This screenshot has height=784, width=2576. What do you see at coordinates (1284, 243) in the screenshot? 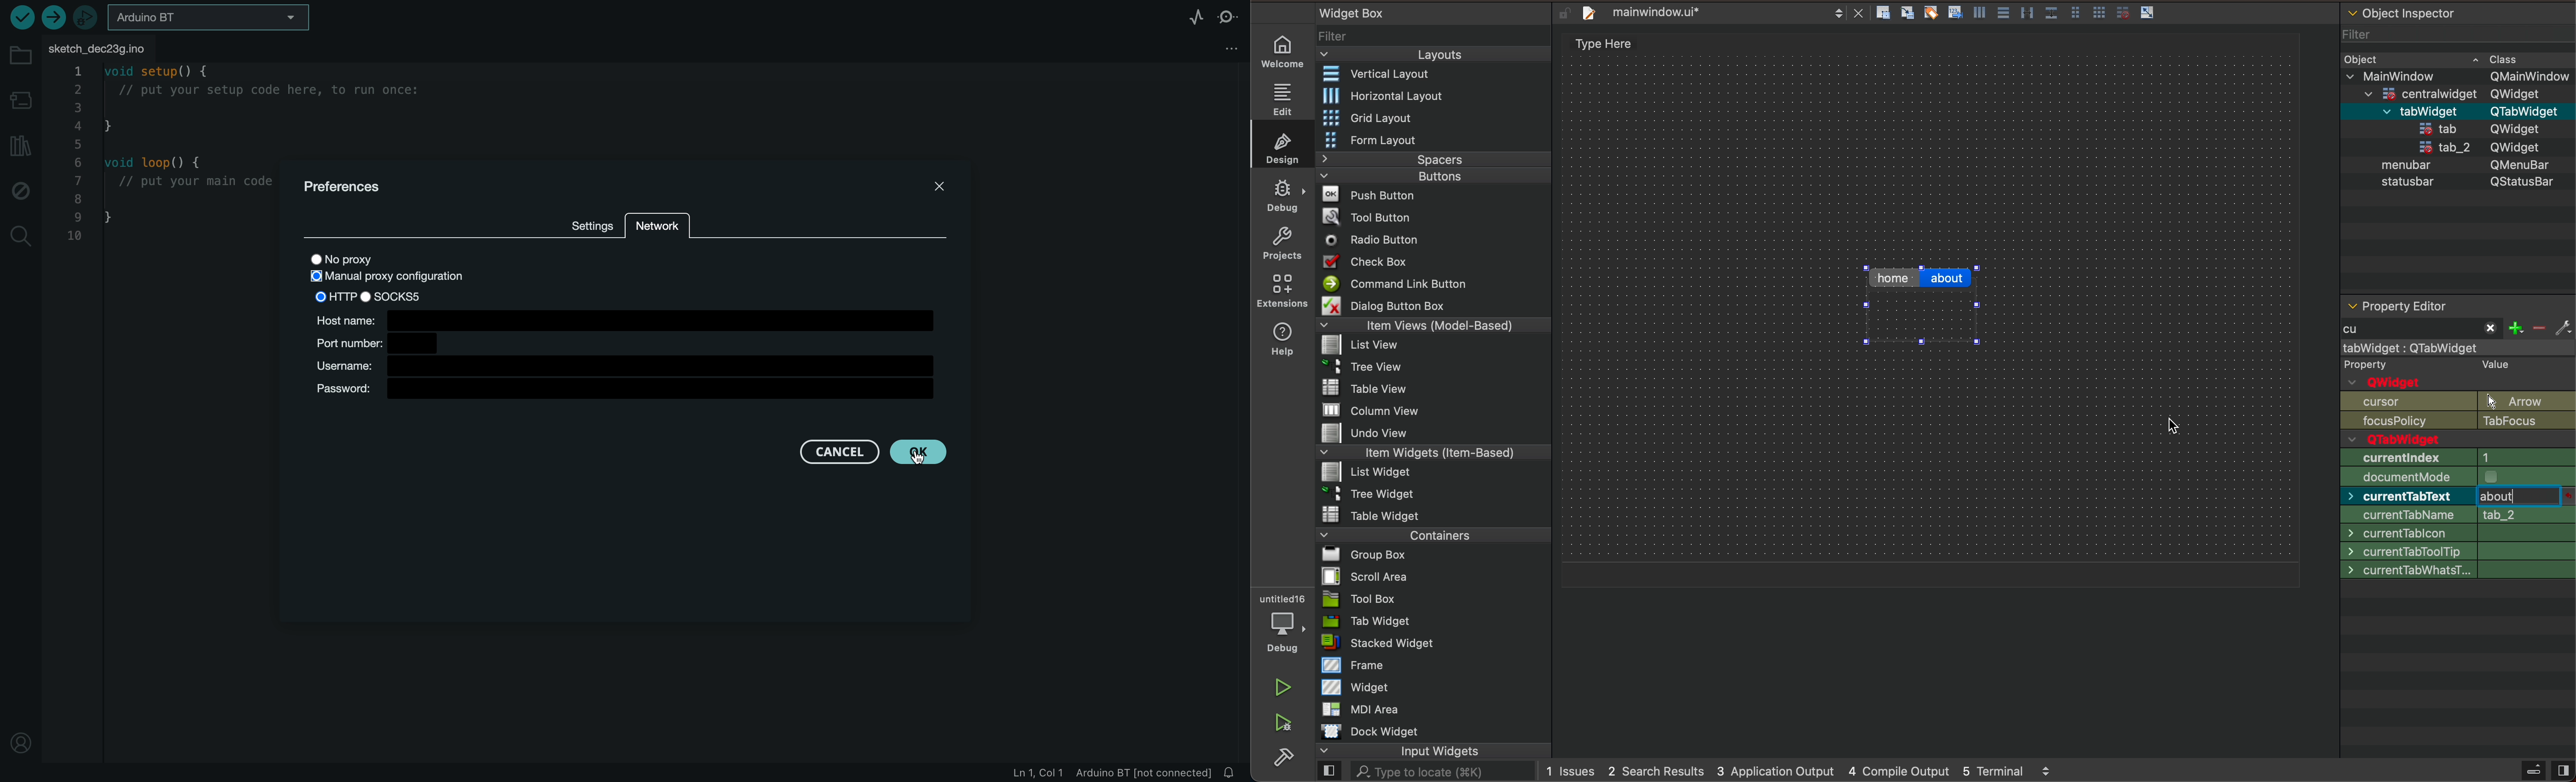
I see `projects` at bounding box center [1284, 243].